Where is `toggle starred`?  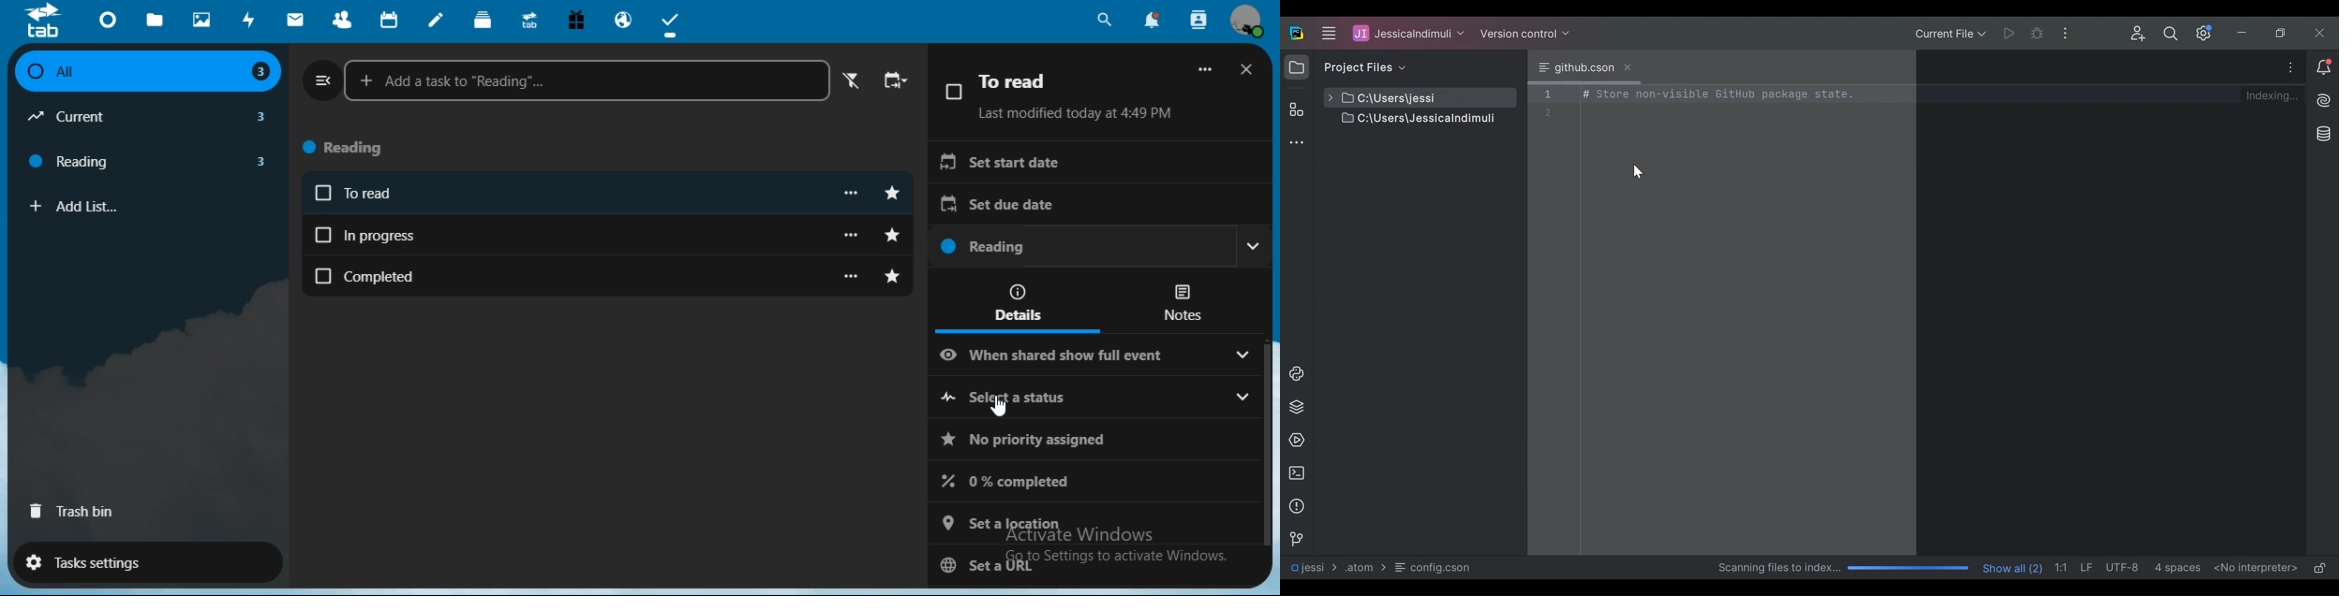
toggle starred is located at coordinates (897, 192).